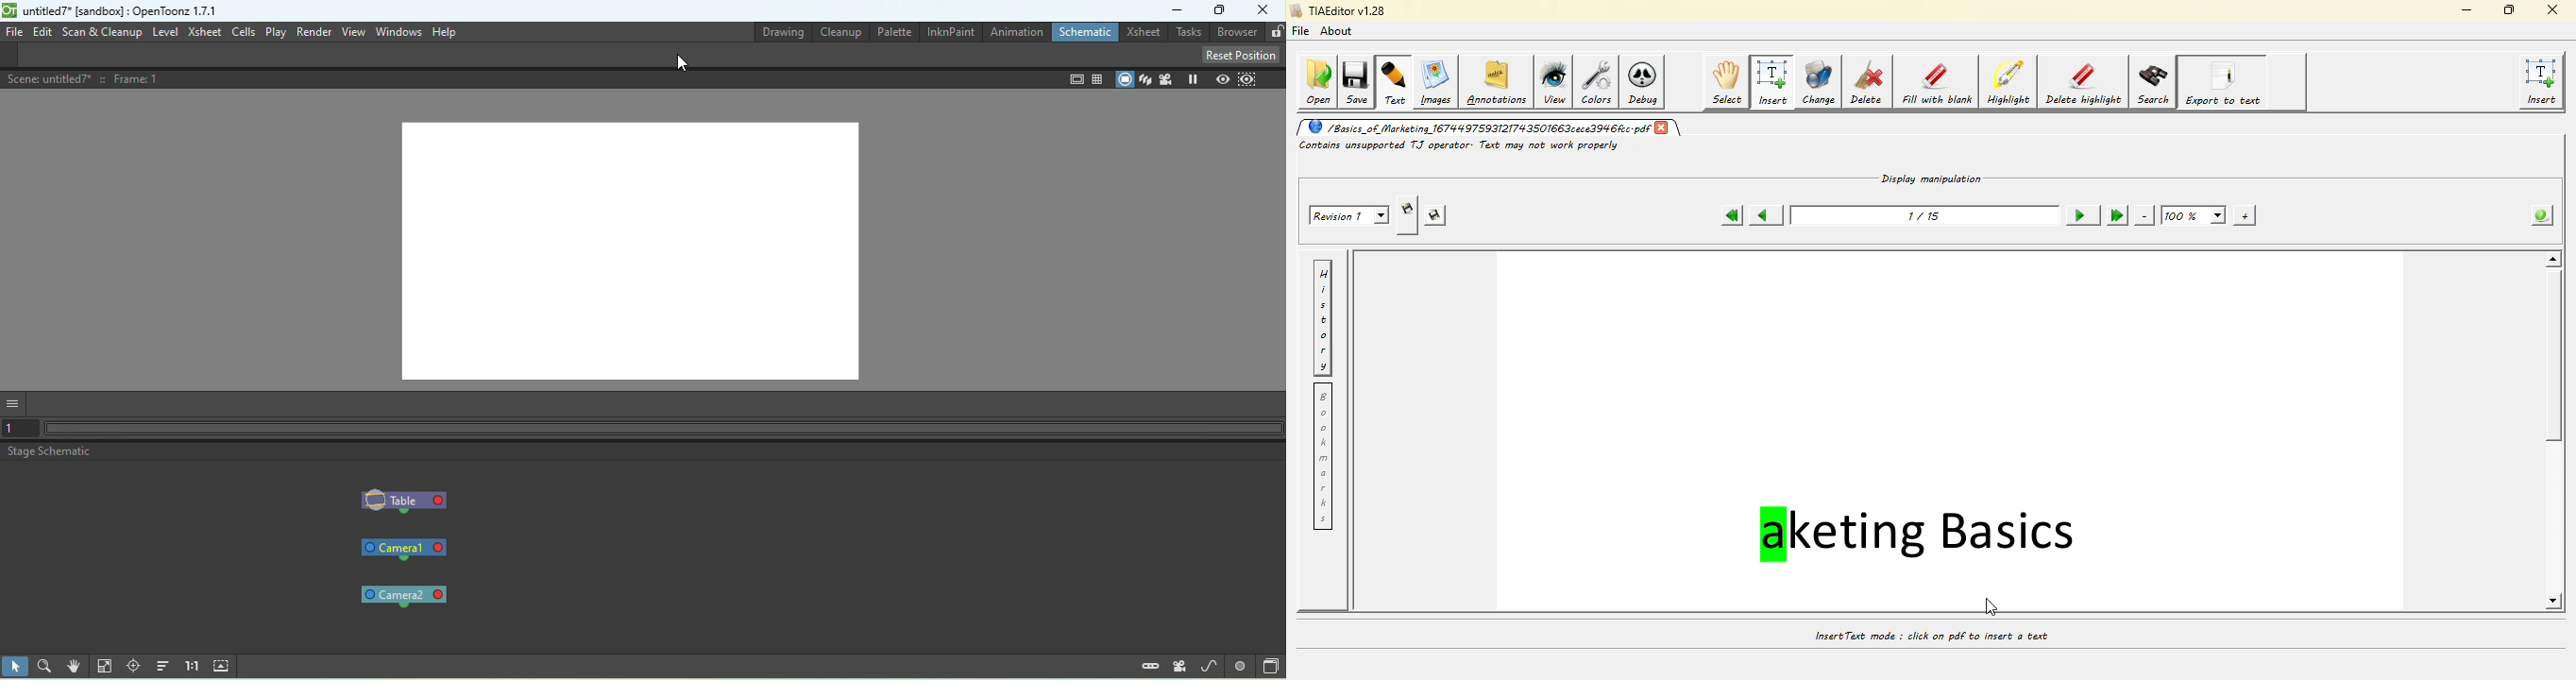  What do you see at coordinates (1148, 668) in the screenshot?
I see `New pegbar` at bounding box center [1148, 668].